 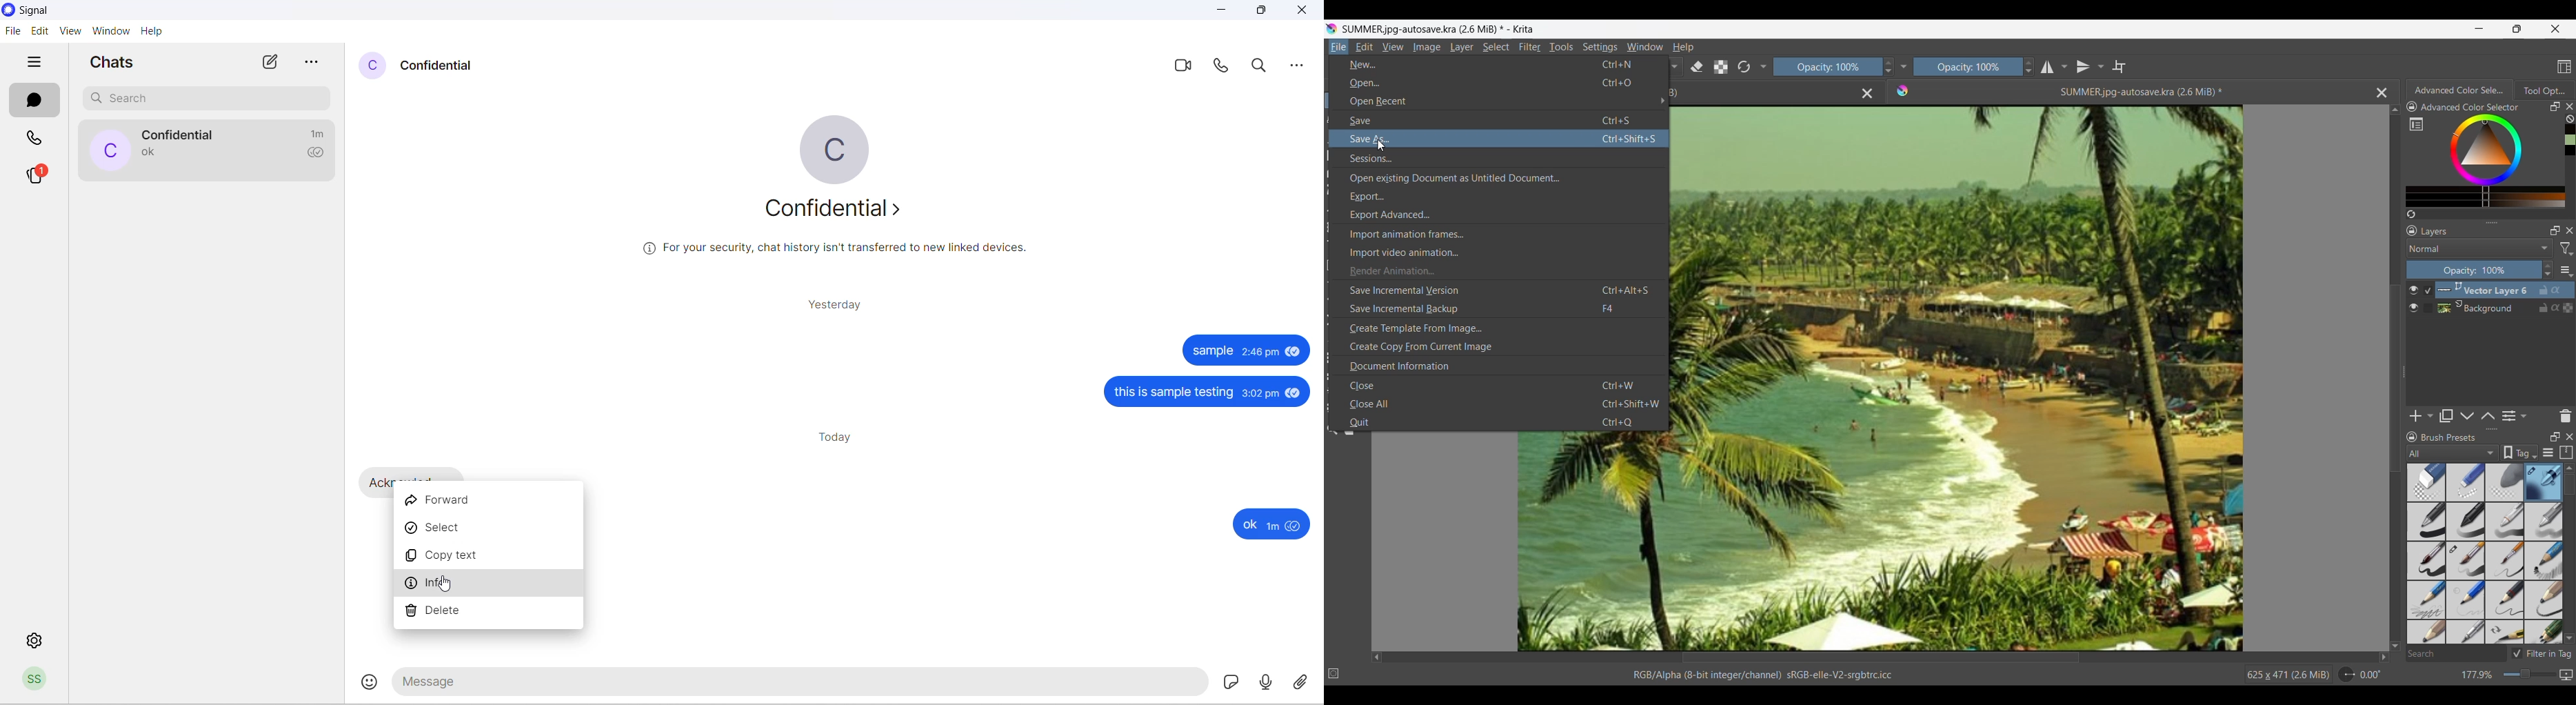 What do you see at coordinates (1500, 159) in the screenshot?
I see `Sessions` at bounding box center [1500, 159].